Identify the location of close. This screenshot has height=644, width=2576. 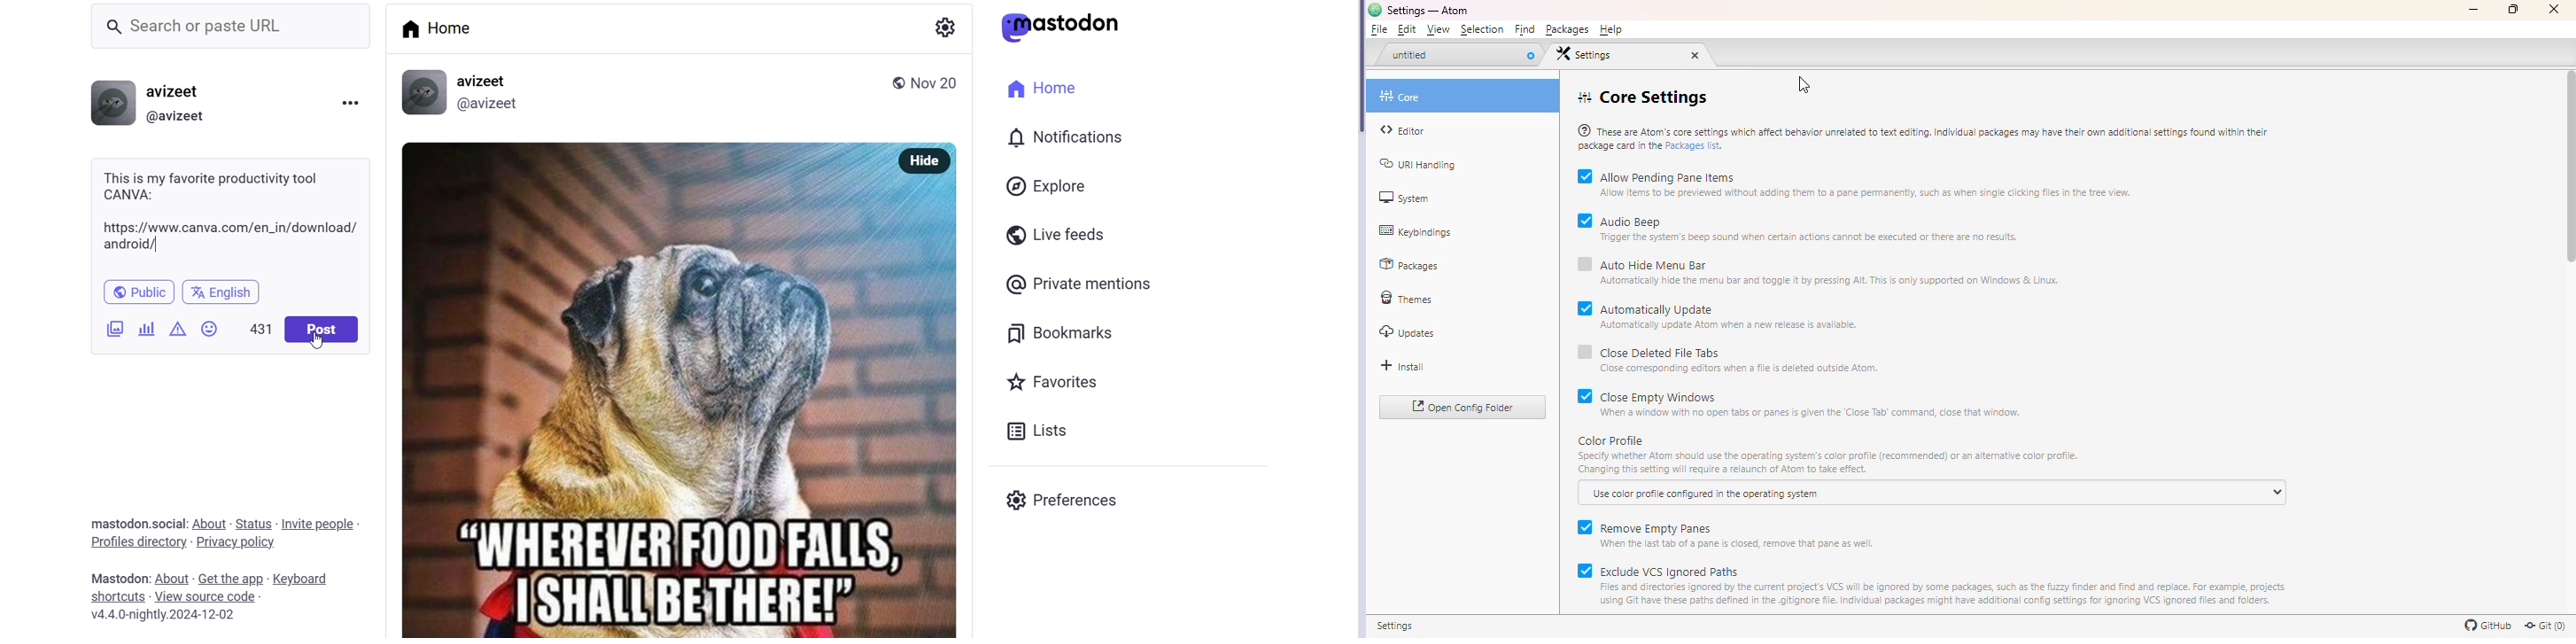
(2554, 10).